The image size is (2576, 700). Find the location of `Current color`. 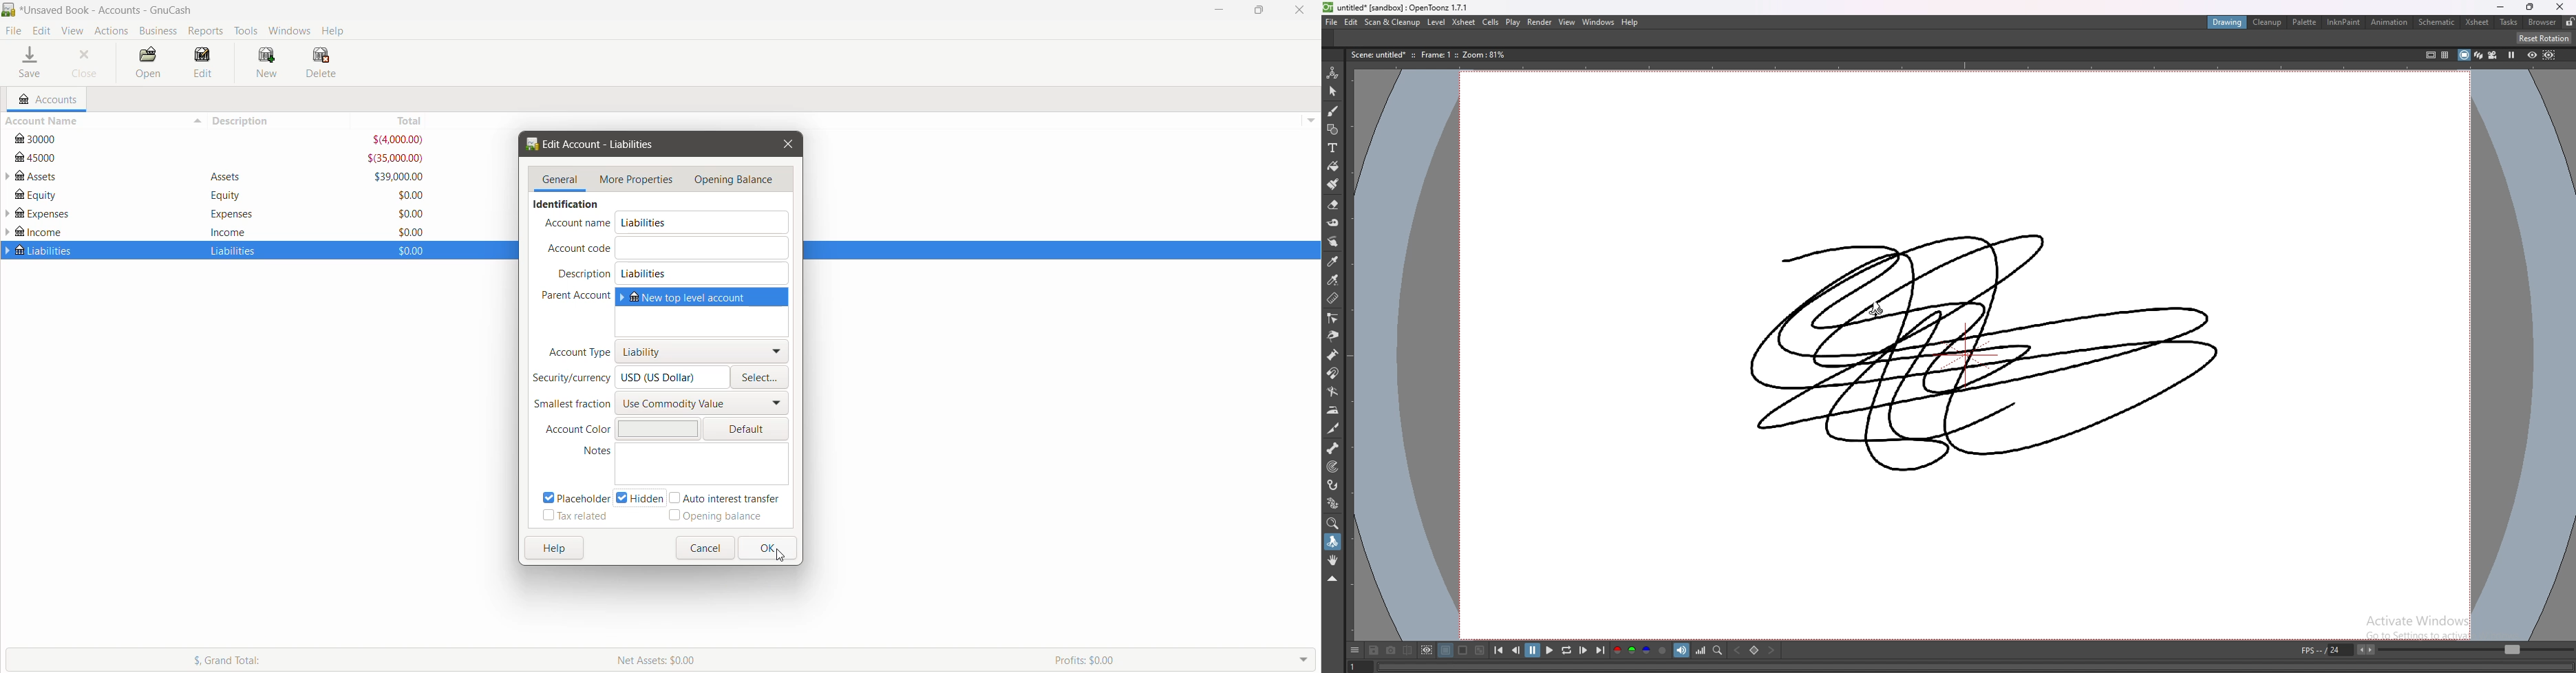

Current color is located at coordinates (656, 428).